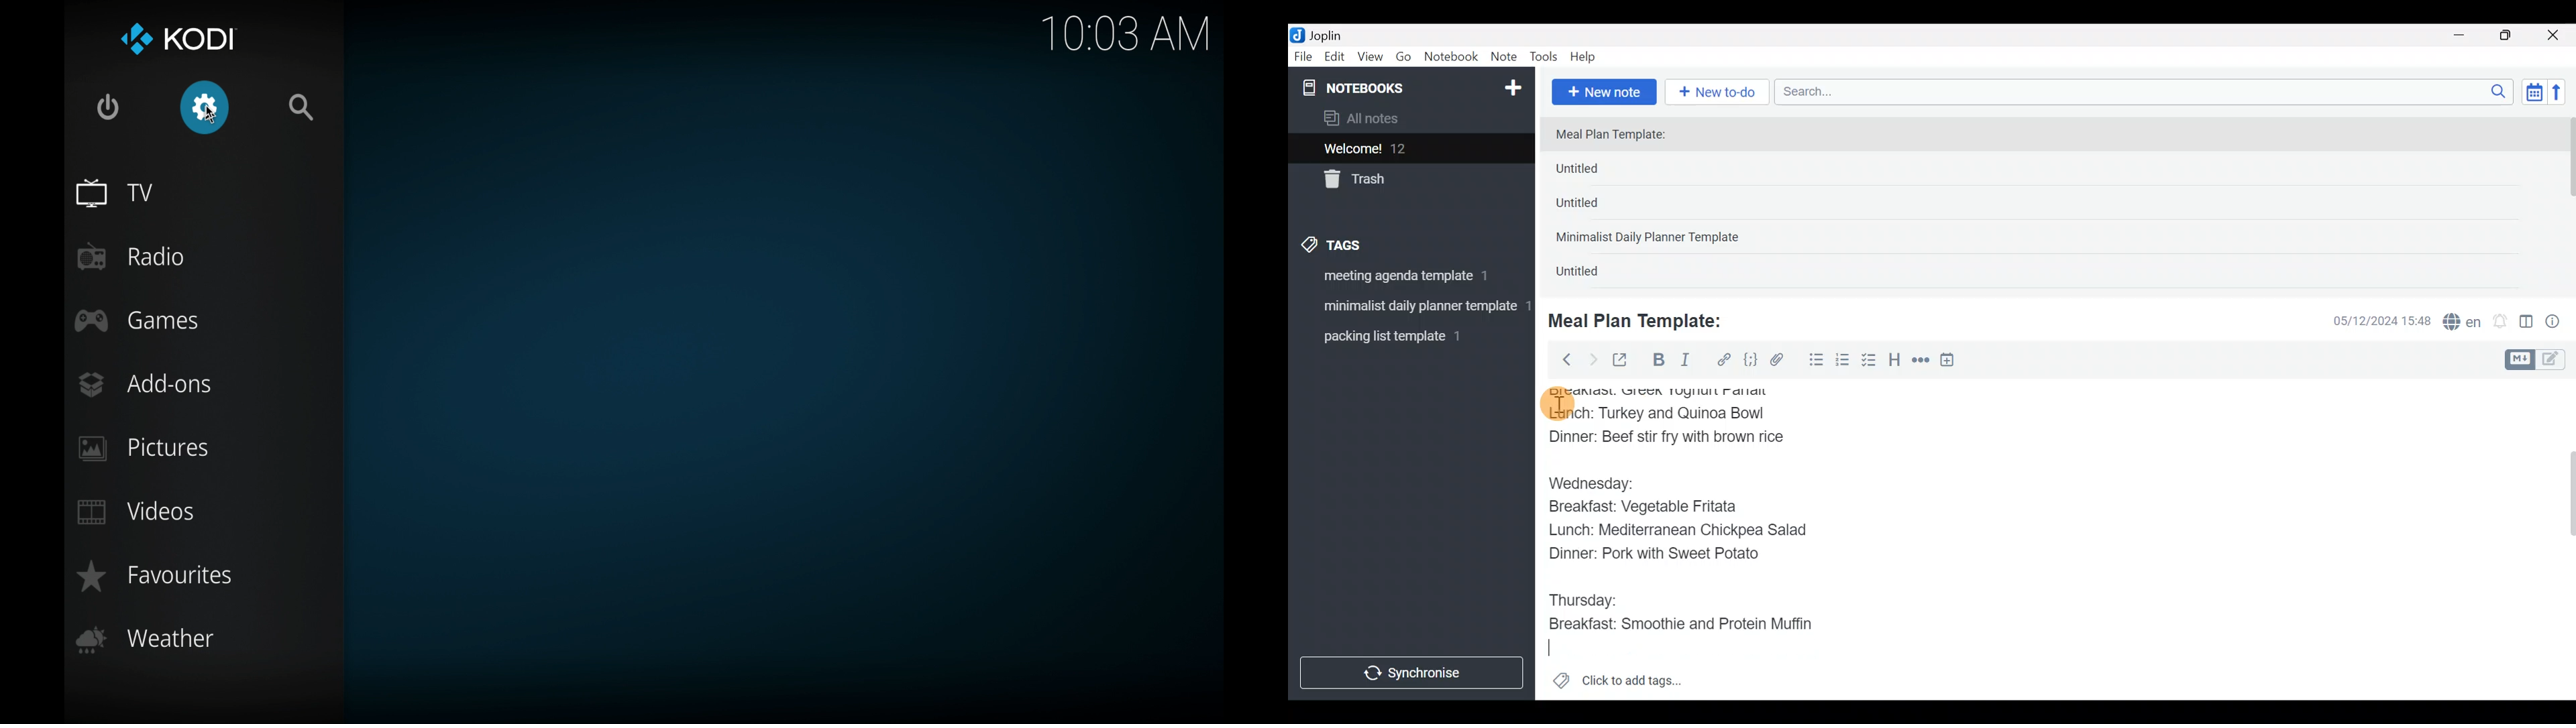 The width and height of the screenshot is (2576, 728). I want to click on Tag 3, so click(1407, 336).